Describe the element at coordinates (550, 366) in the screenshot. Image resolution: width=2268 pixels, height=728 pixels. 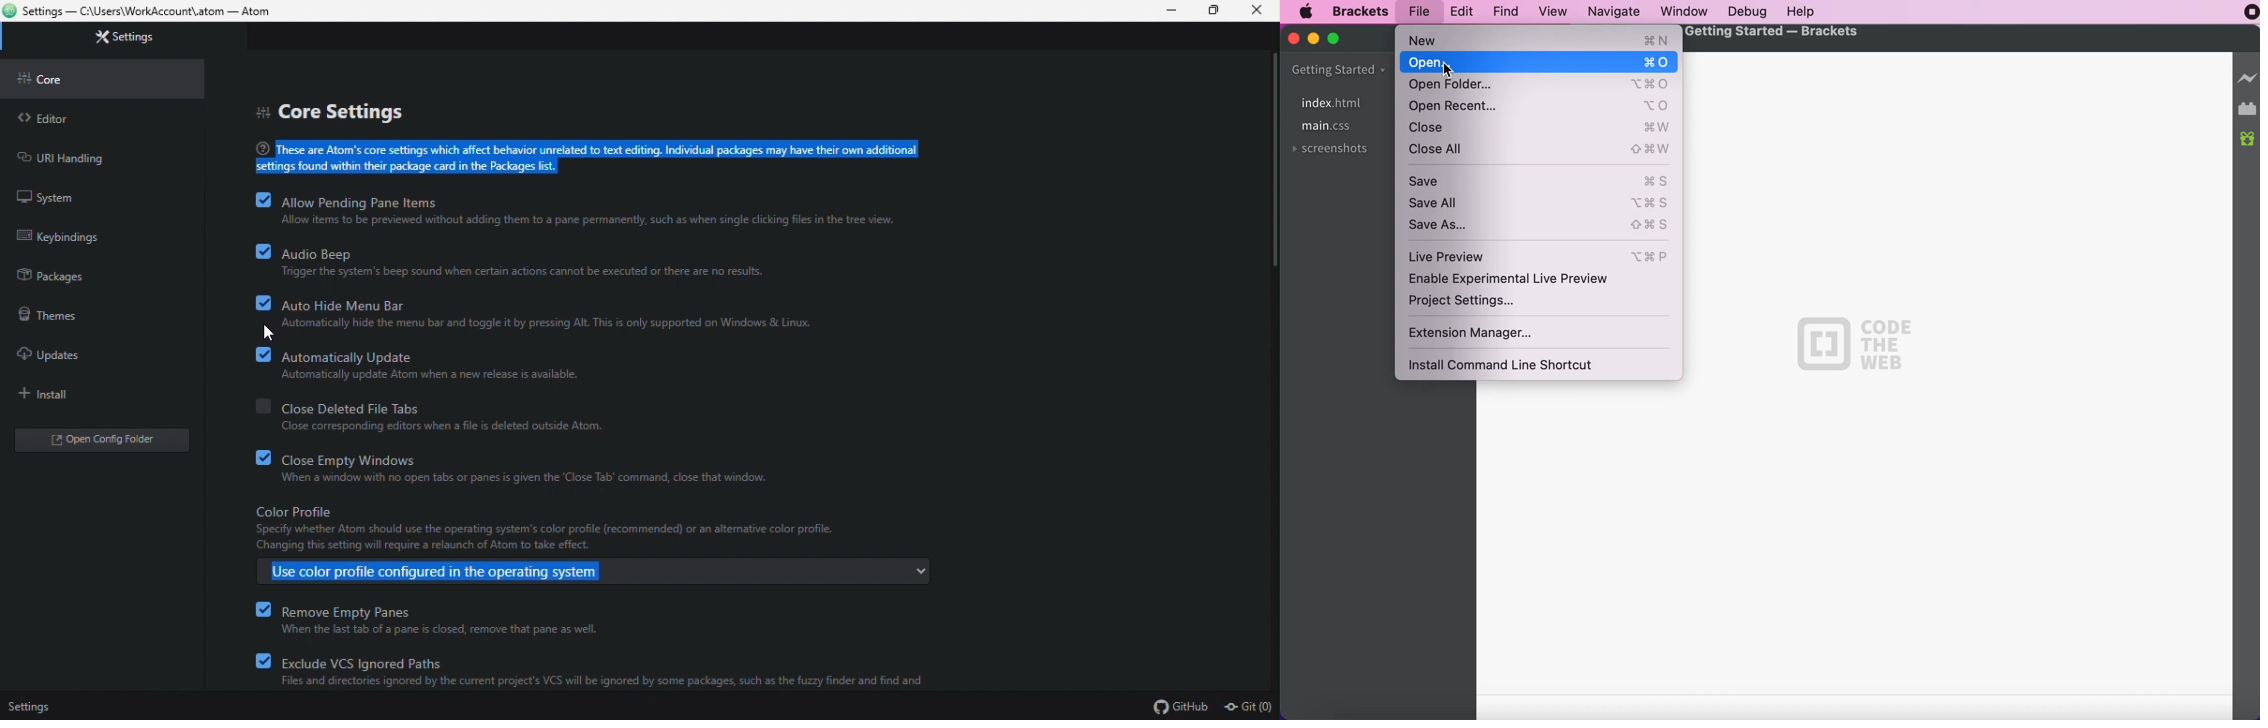
I see `4 Automatically UpdateAutomatically update Atom when a new release is available.` at that location.